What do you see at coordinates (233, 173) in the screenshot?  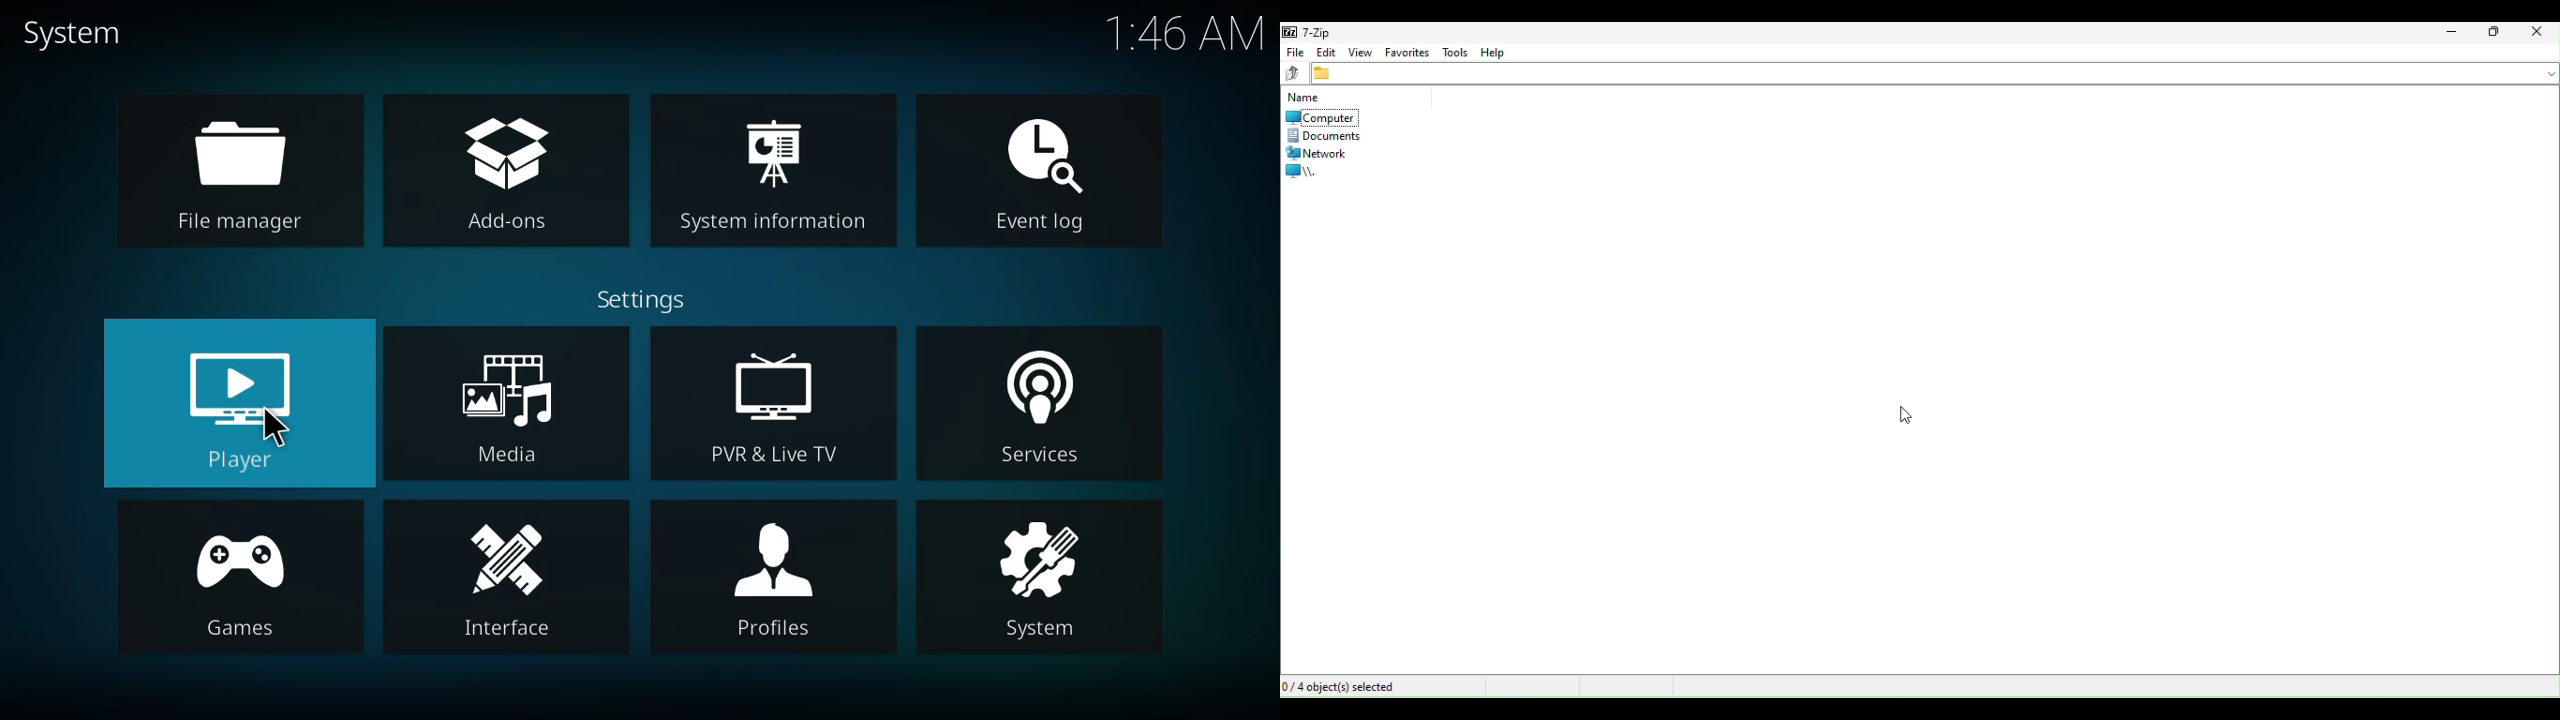 I see `file manager` at bounding box center [233, 173].